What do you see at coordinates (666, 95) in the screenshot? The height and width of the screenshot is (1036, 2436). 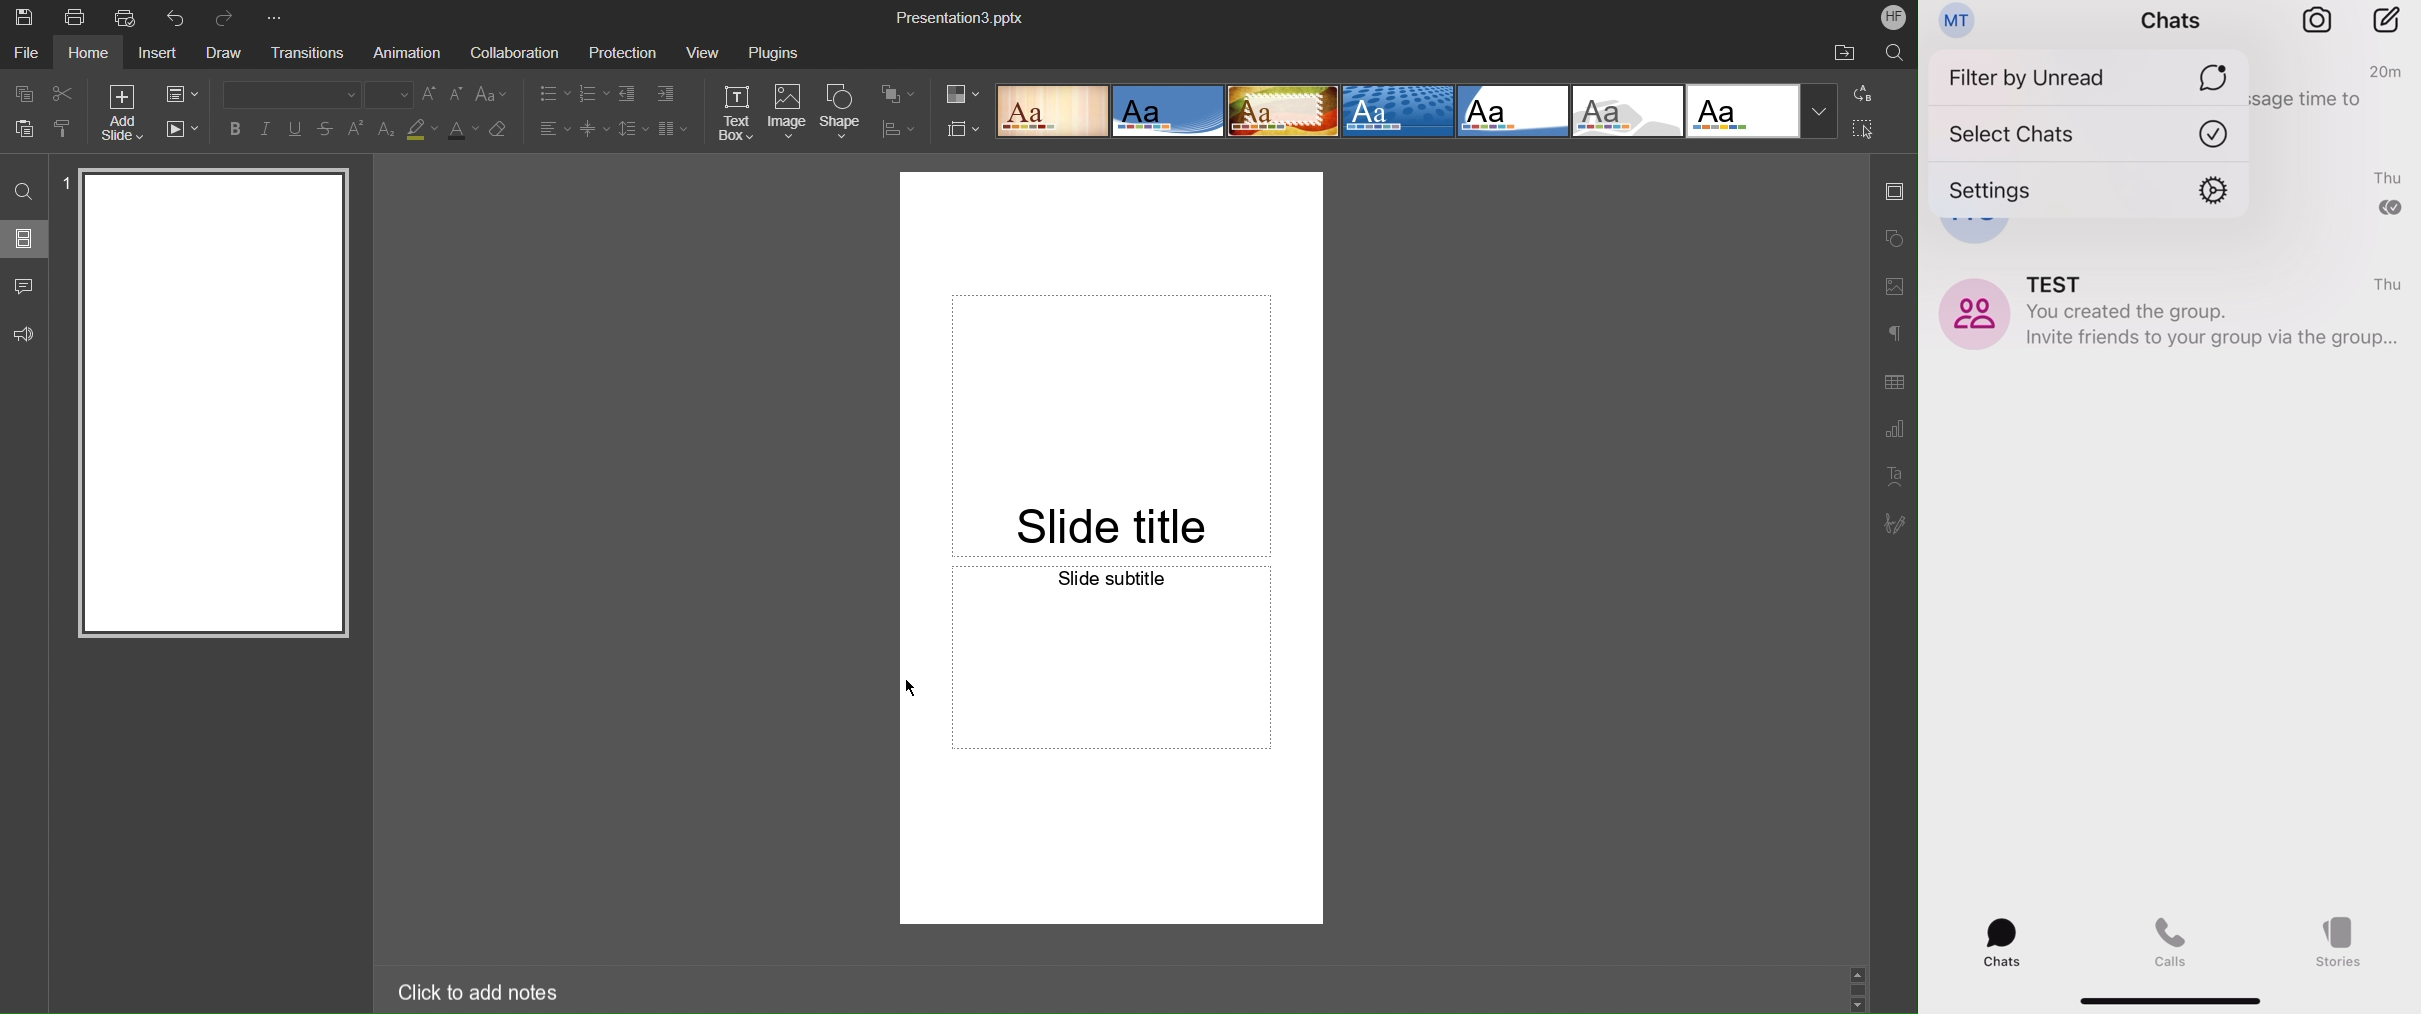 I see `Increase Indent` at bounding box center [666, 95].